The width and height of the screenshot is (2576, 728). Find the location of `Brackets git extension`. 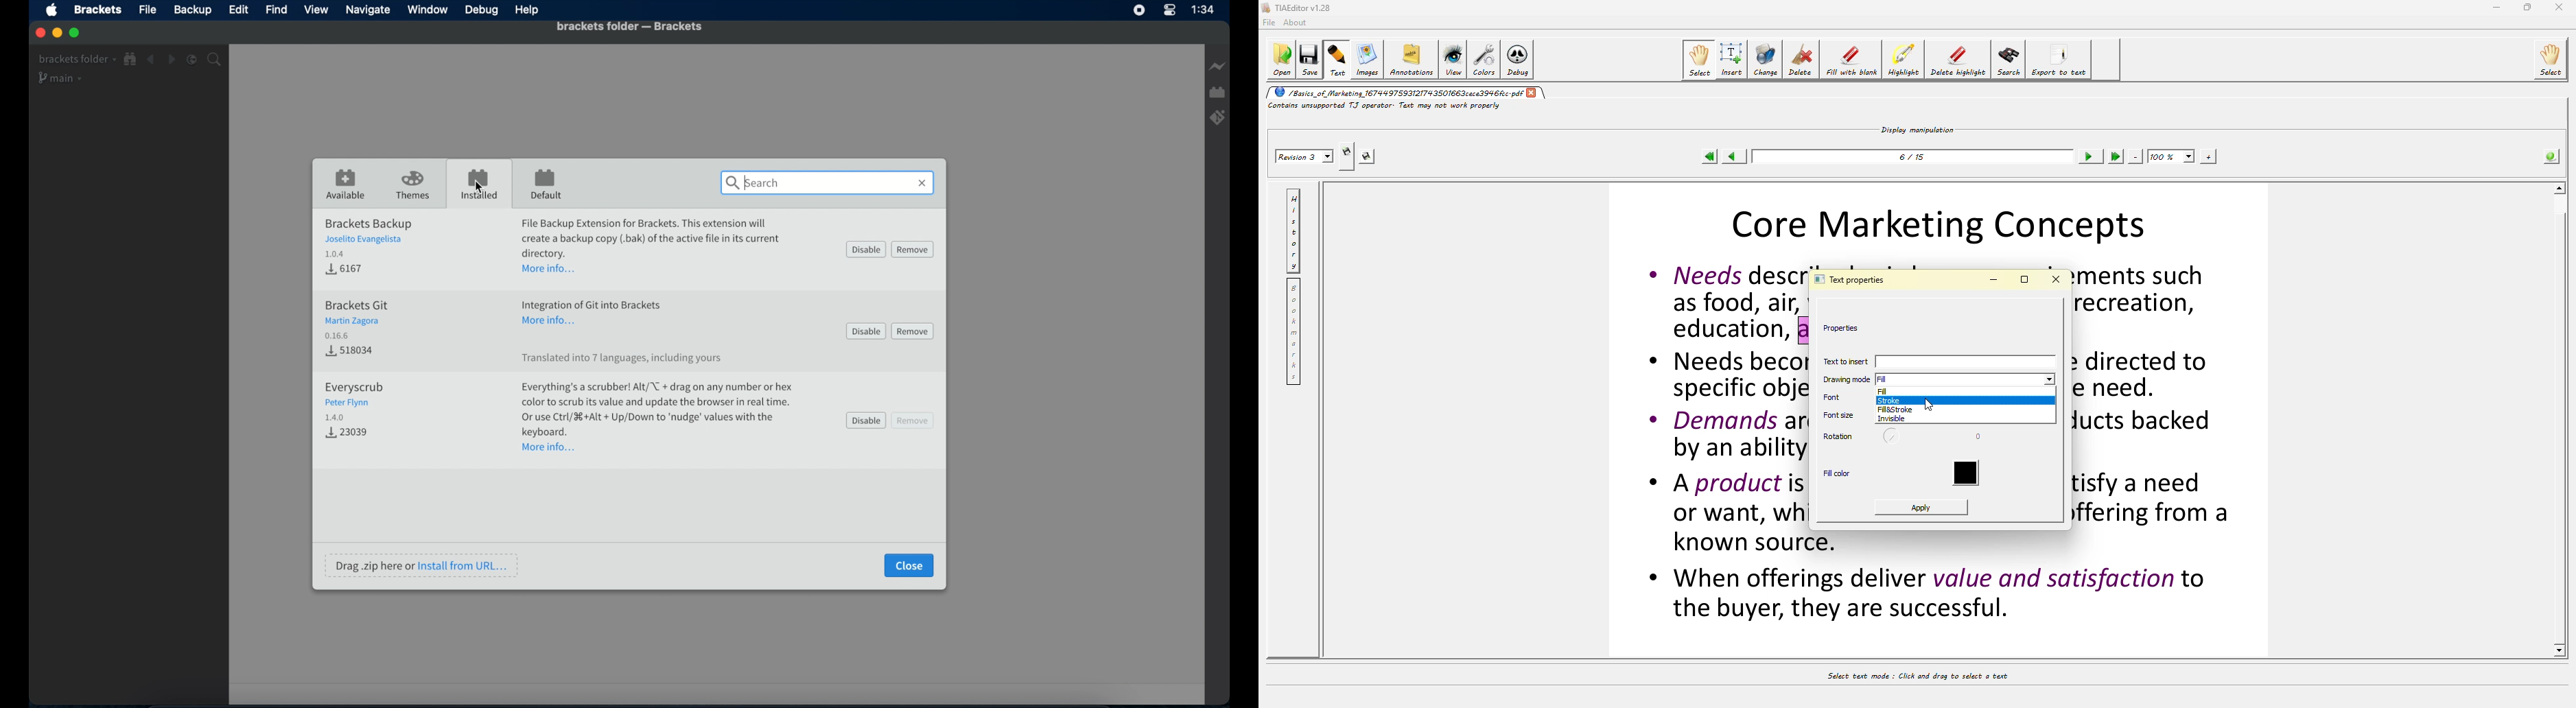

Brackets git extension is located at coordinates (1219, 117).